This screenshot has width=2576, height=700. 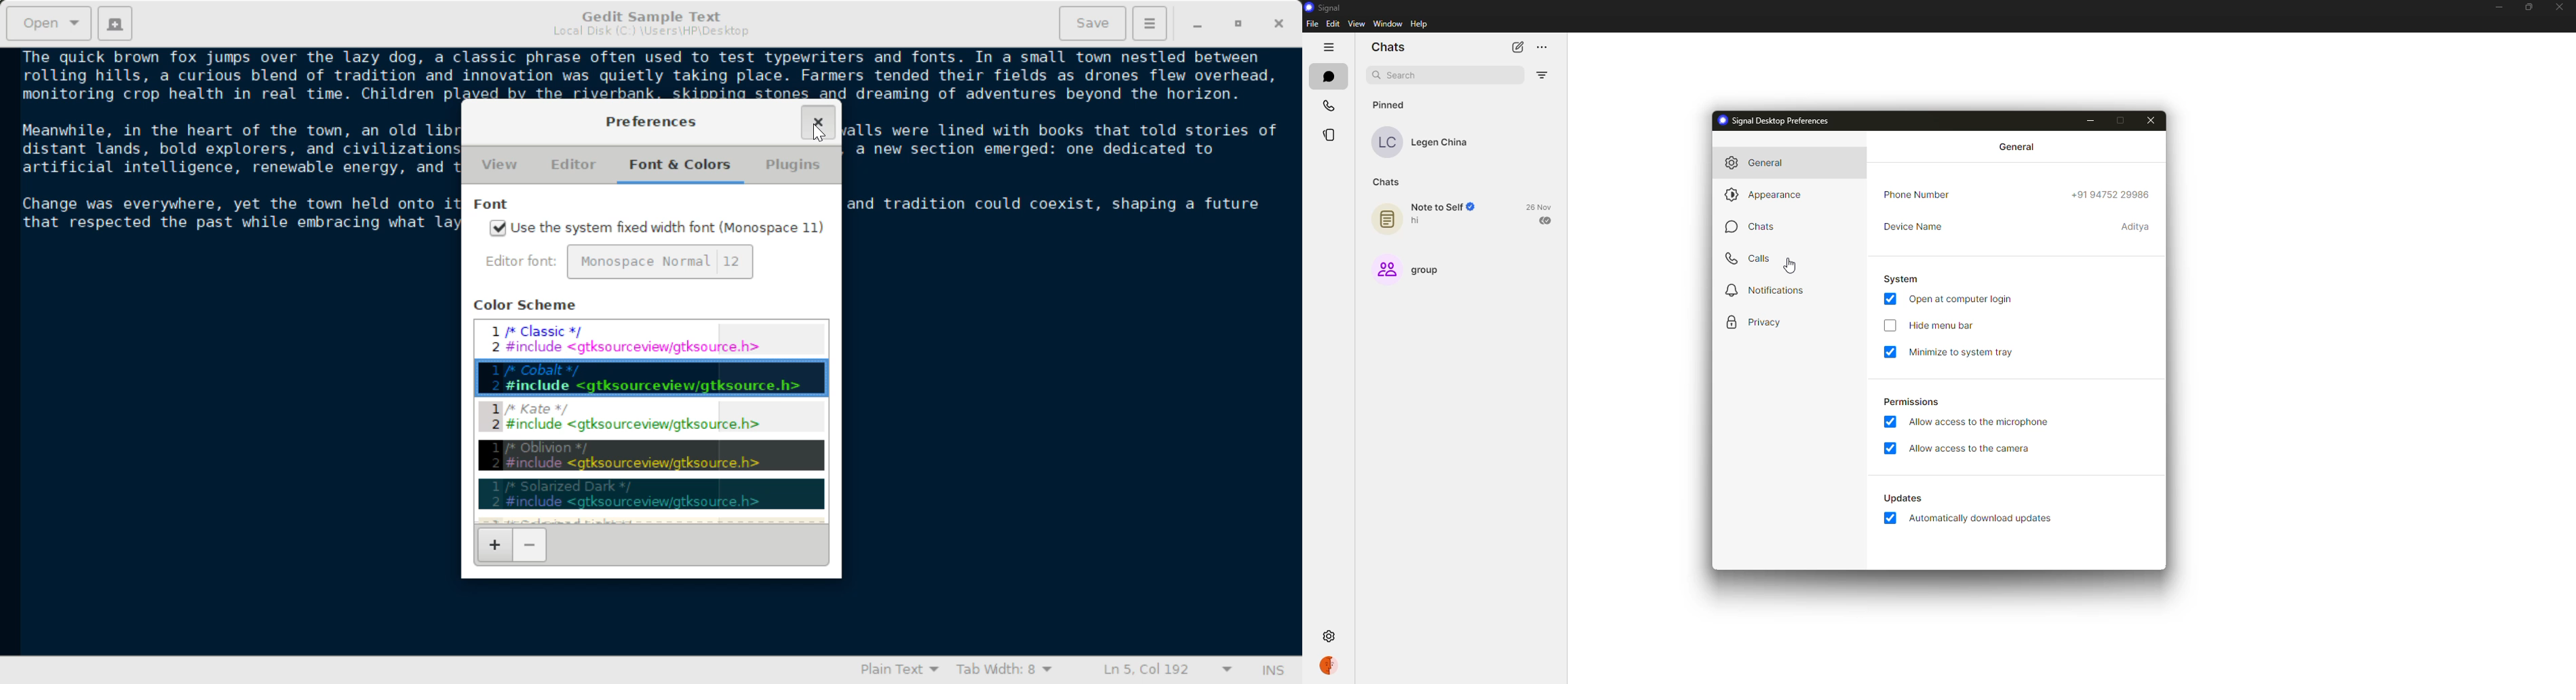 What do you see at coordinates (1332, 25) in the screenshot?
I see `edit` at bounding box center [1332, 25].